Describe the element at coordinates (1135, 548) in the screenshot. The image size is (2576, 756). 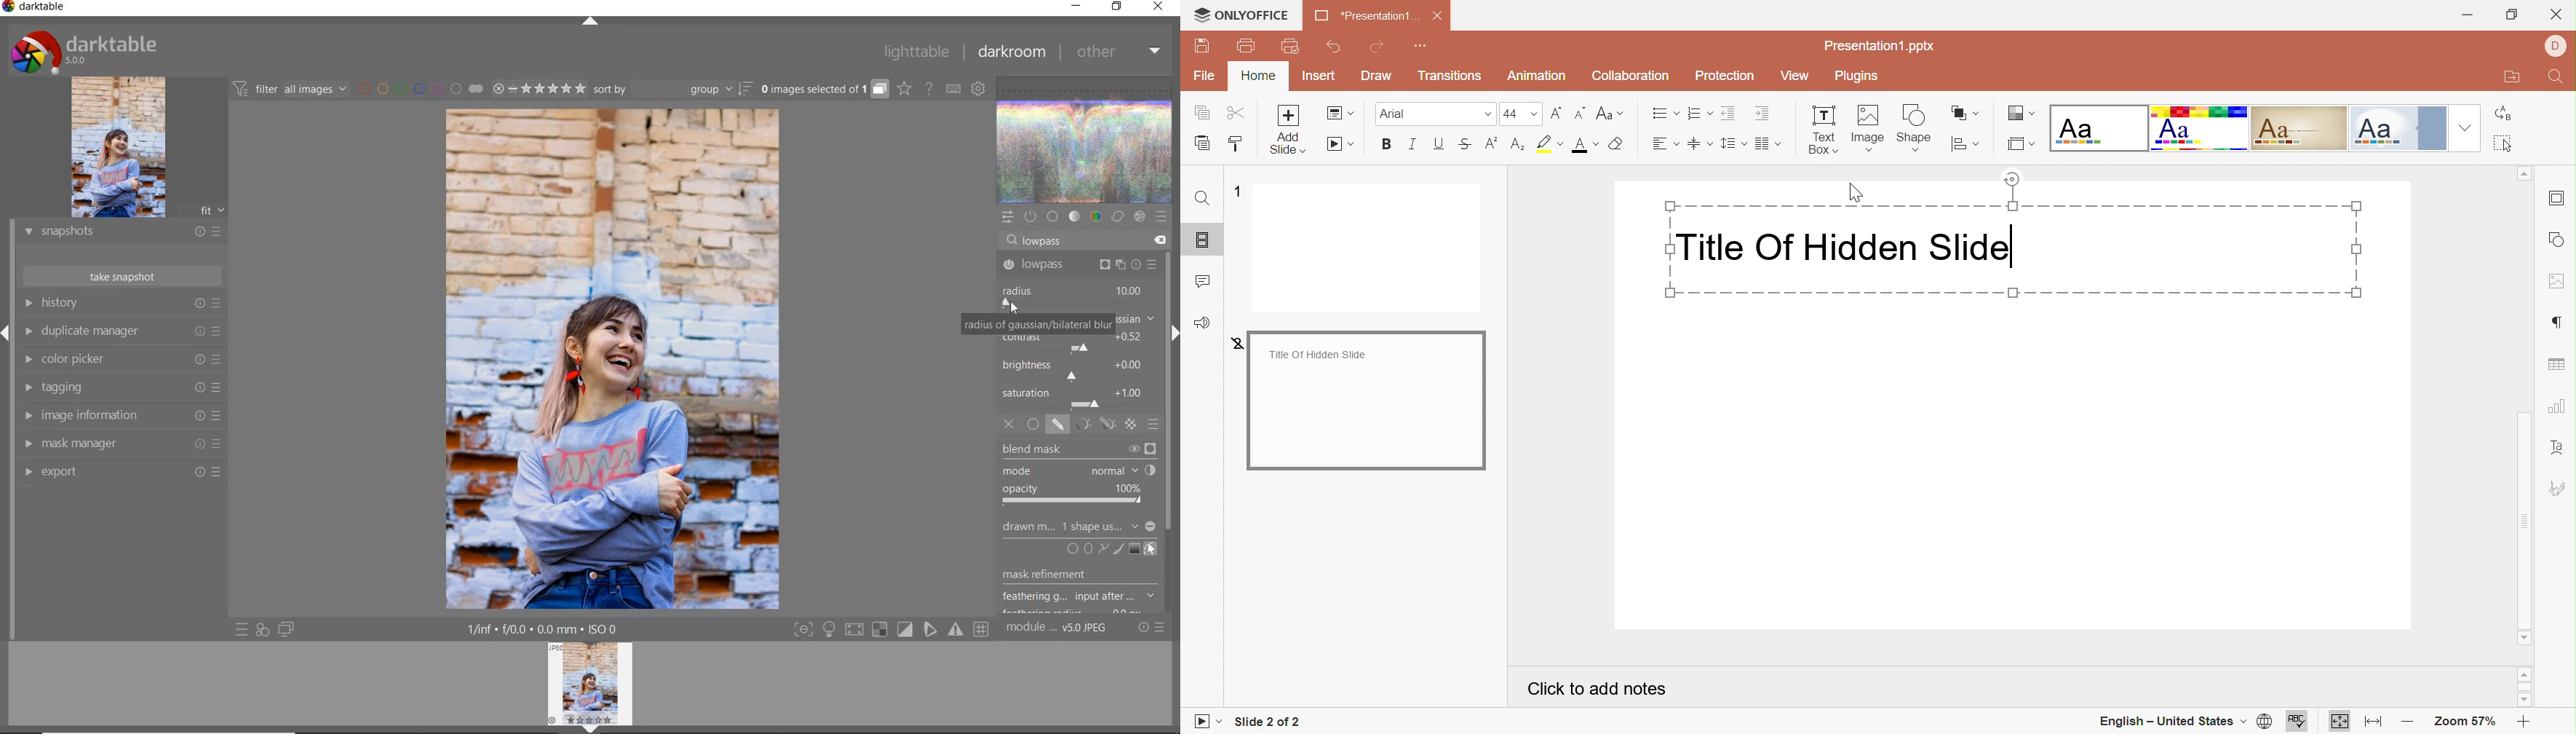
I see `add gradient` at that location.